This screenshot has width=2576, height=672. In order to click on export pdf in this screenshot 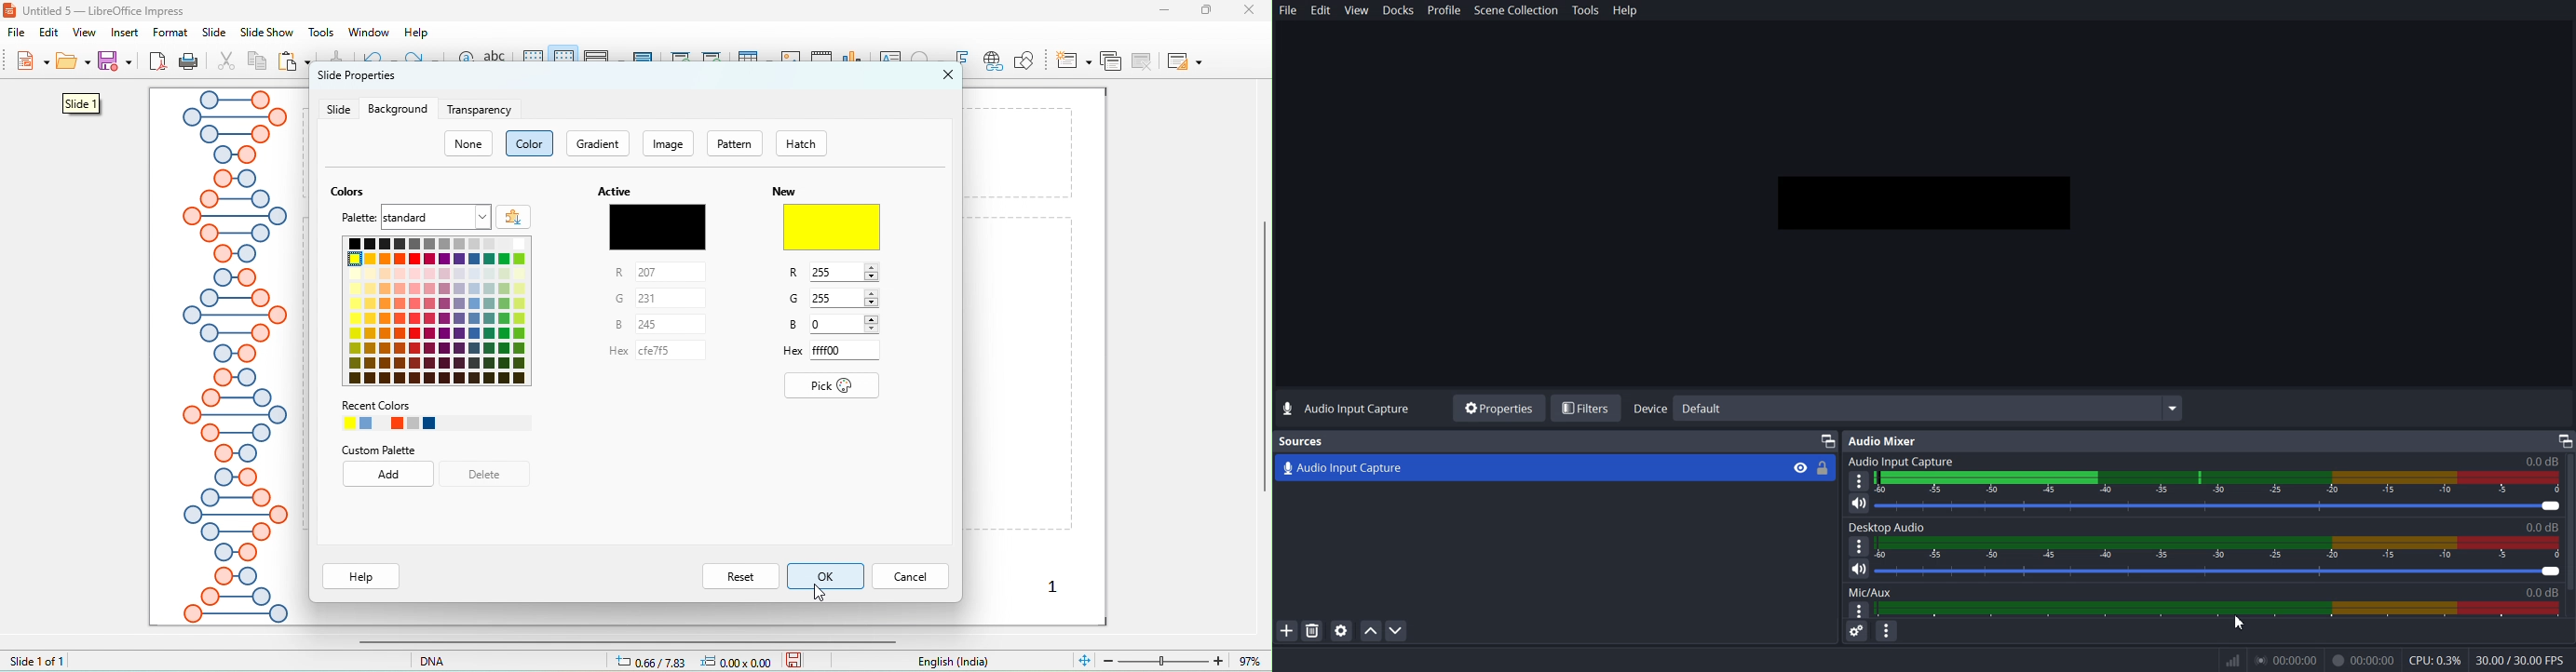, I will do `click(158, 62)`.